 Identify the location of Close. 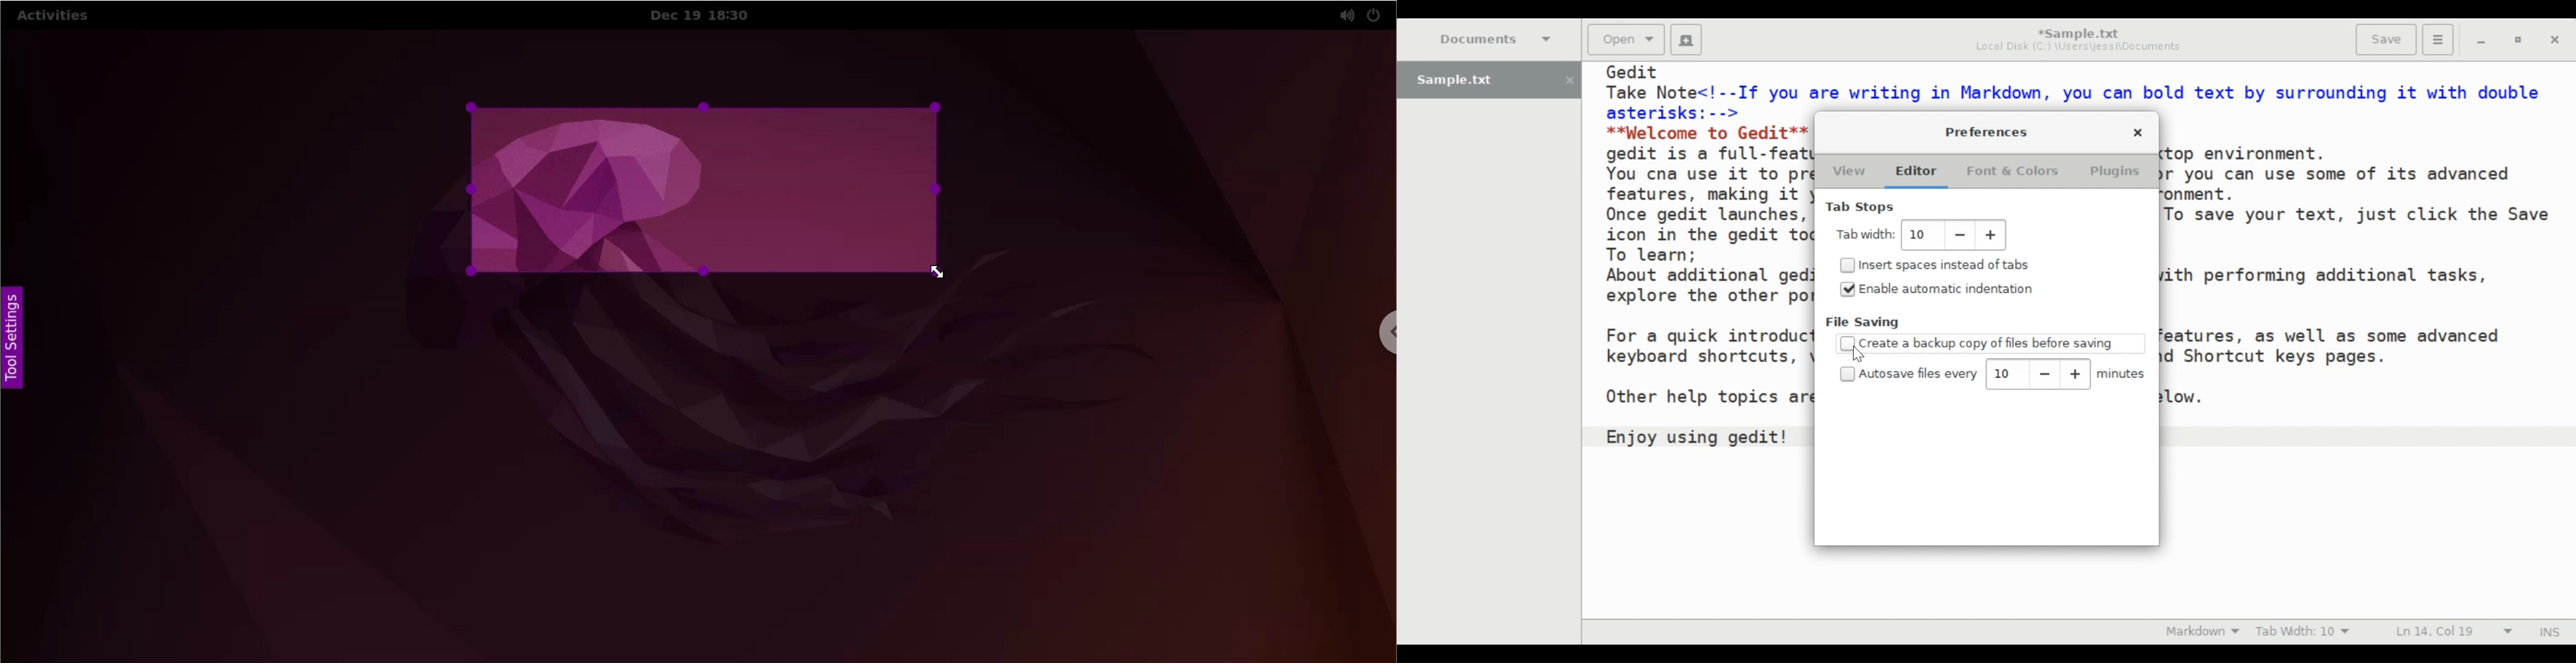
(2555, 41).